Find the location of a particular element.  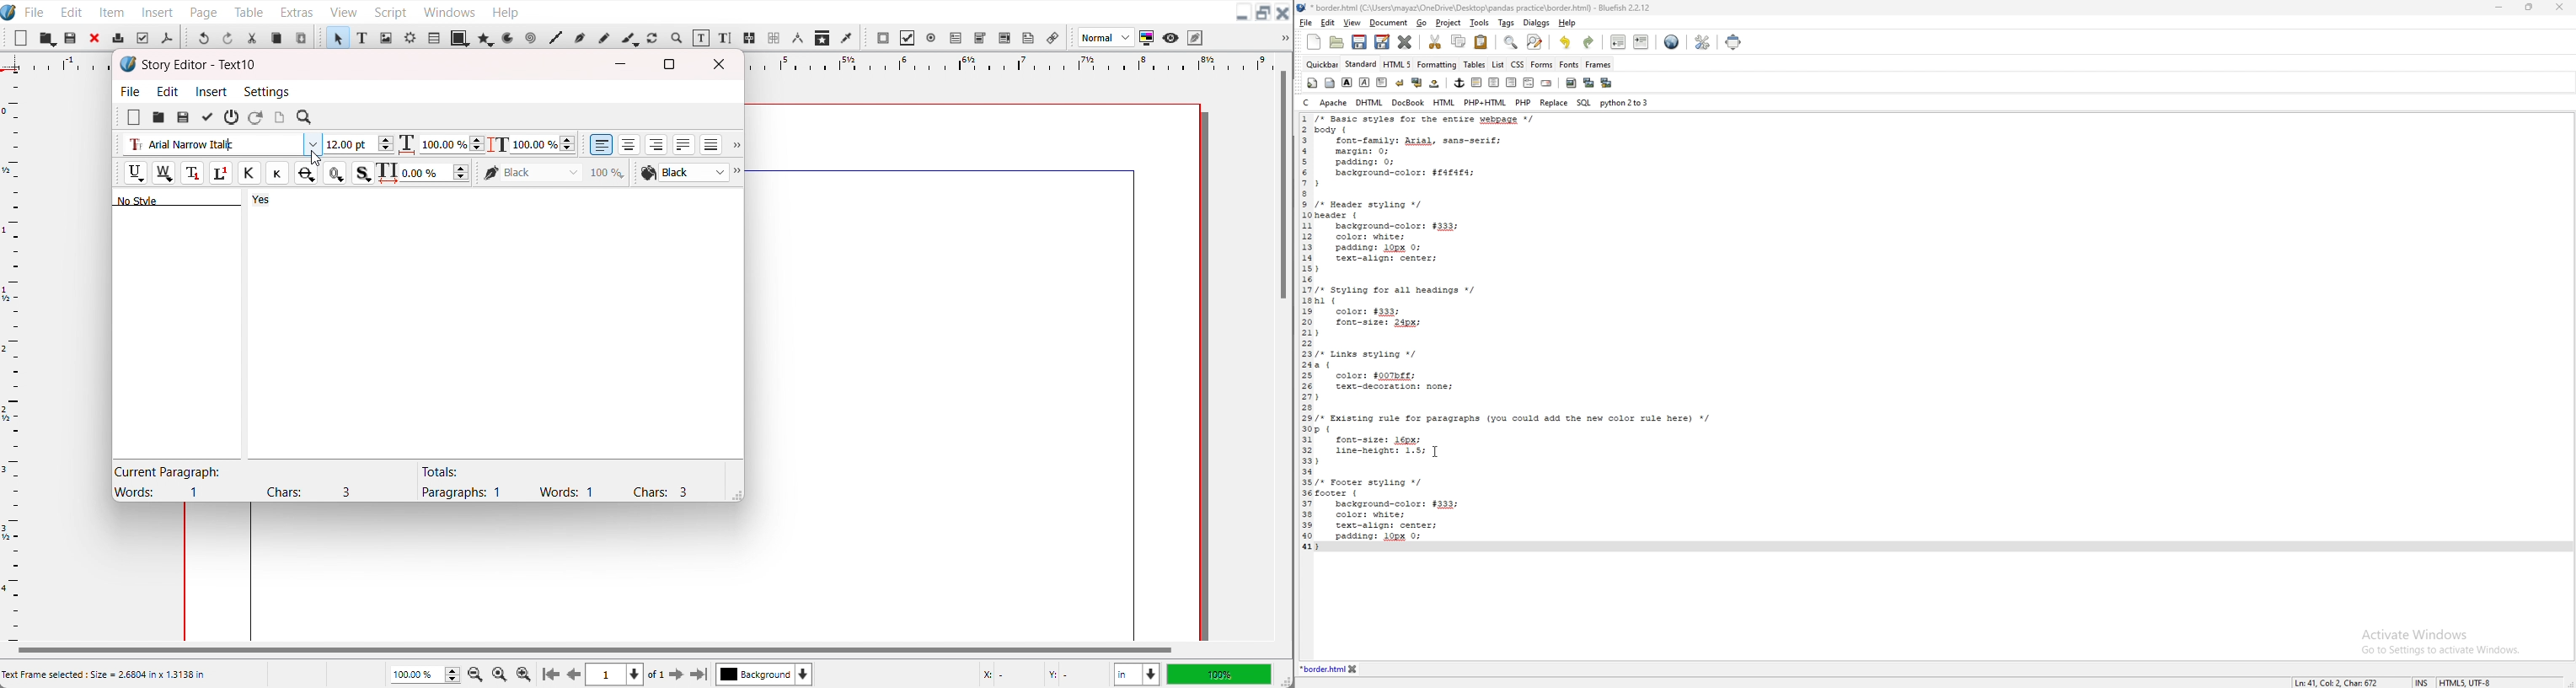

Go to first page is located at coordinates (551, 674).